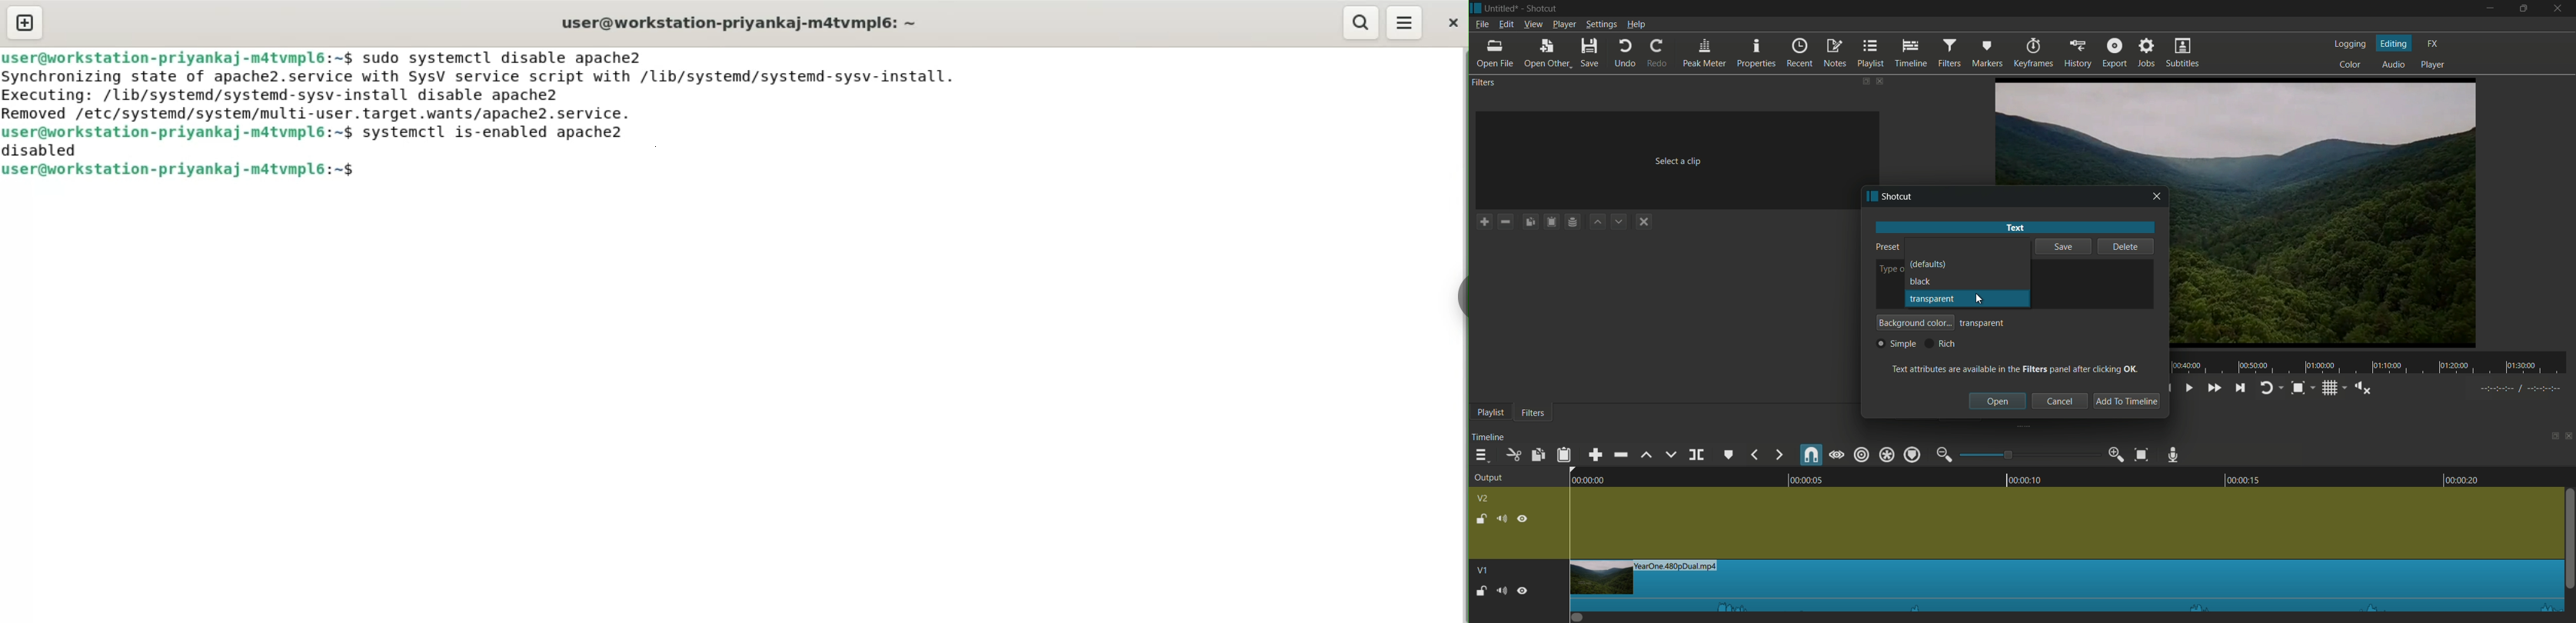  What do you see at coordinates (1673, 157) in the screenshot?
I see `Select a clip` at bounding box center [1673, 157].